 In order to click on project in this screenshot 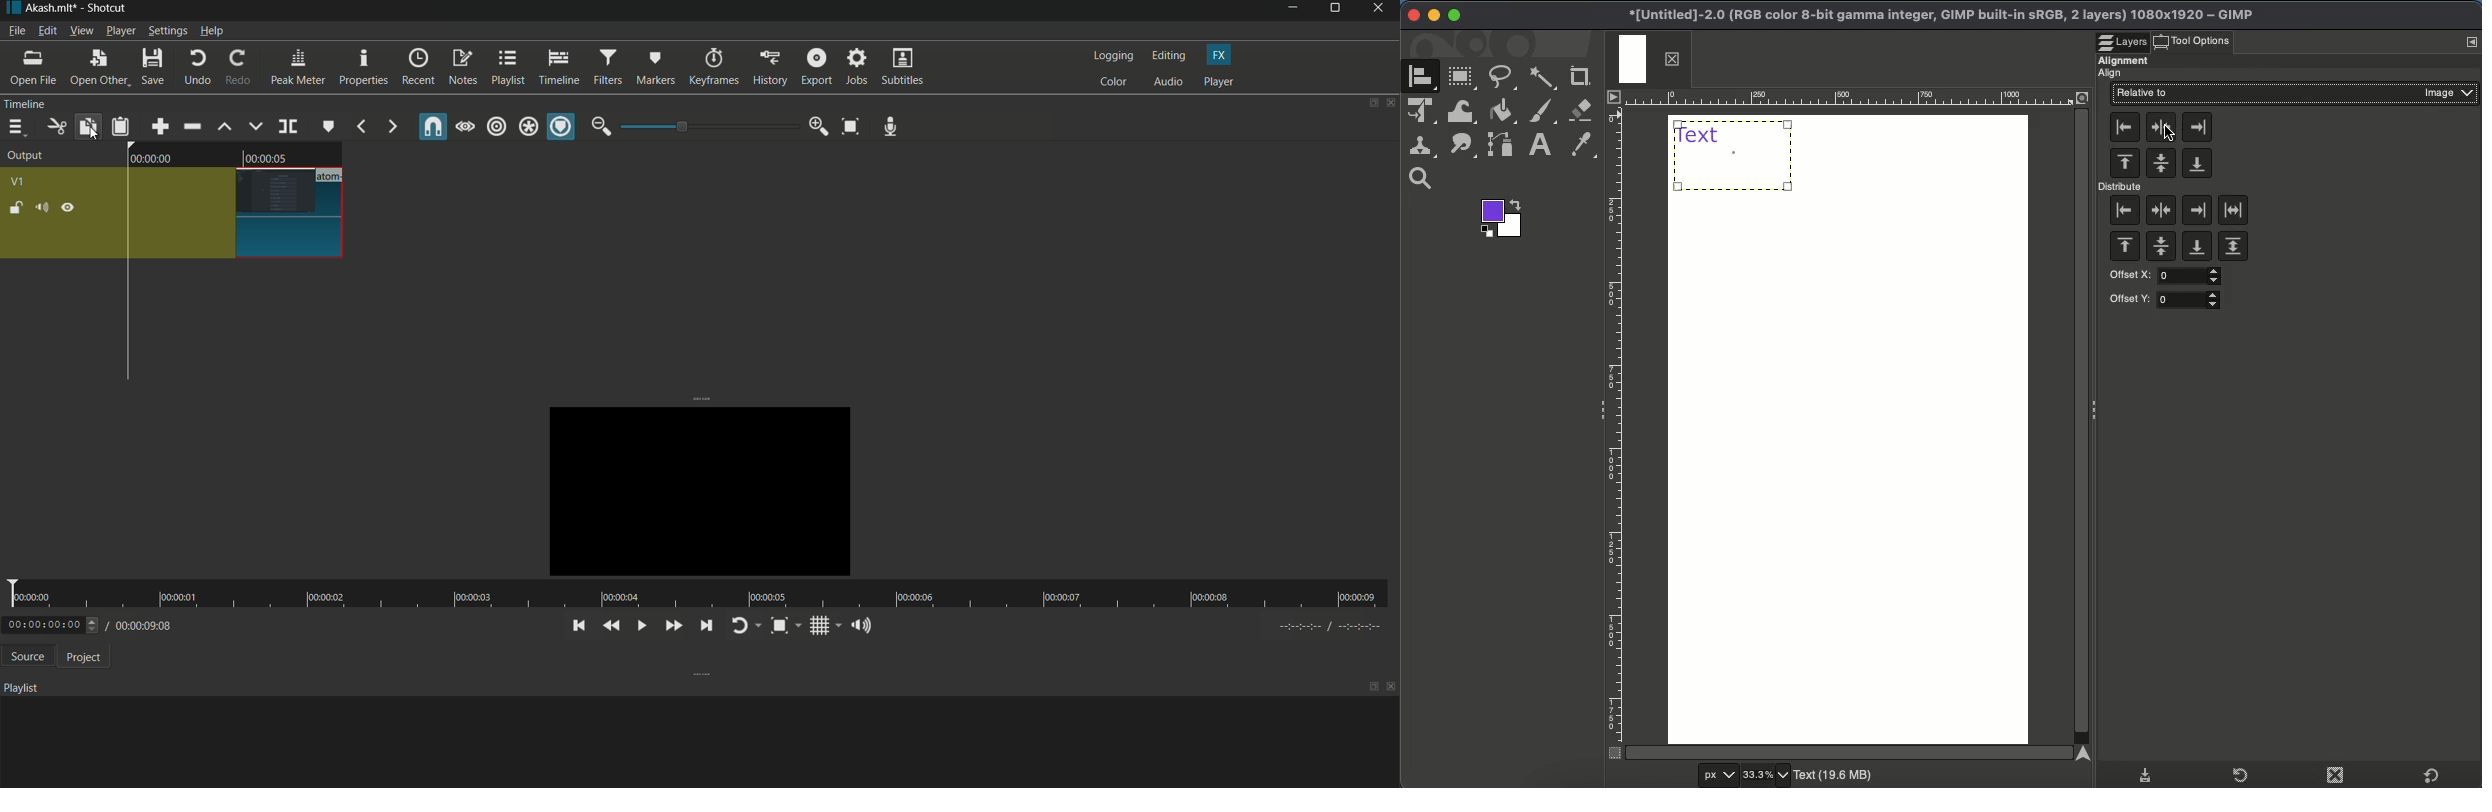, I will do `click(80, 656)`.